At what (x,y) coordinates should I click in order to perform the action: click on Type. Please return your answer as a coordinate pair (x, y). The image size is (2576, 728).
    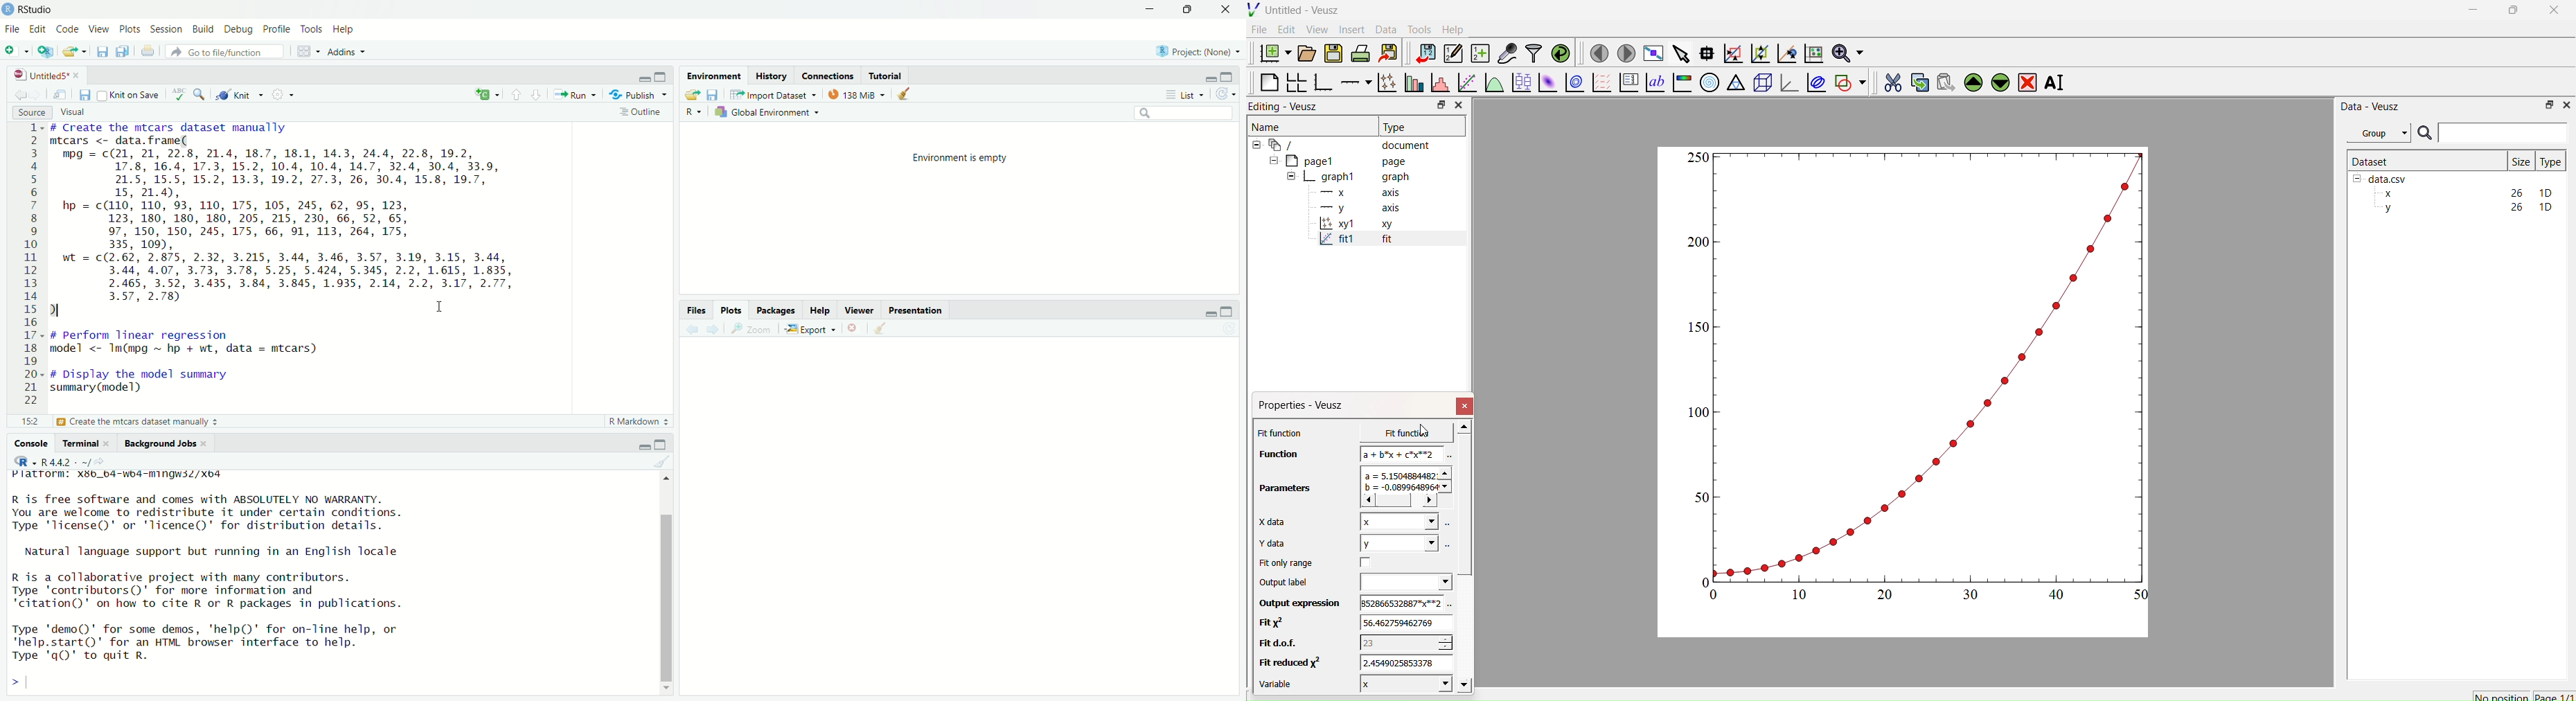
    Looking at the image, I should click on (1396, 127).